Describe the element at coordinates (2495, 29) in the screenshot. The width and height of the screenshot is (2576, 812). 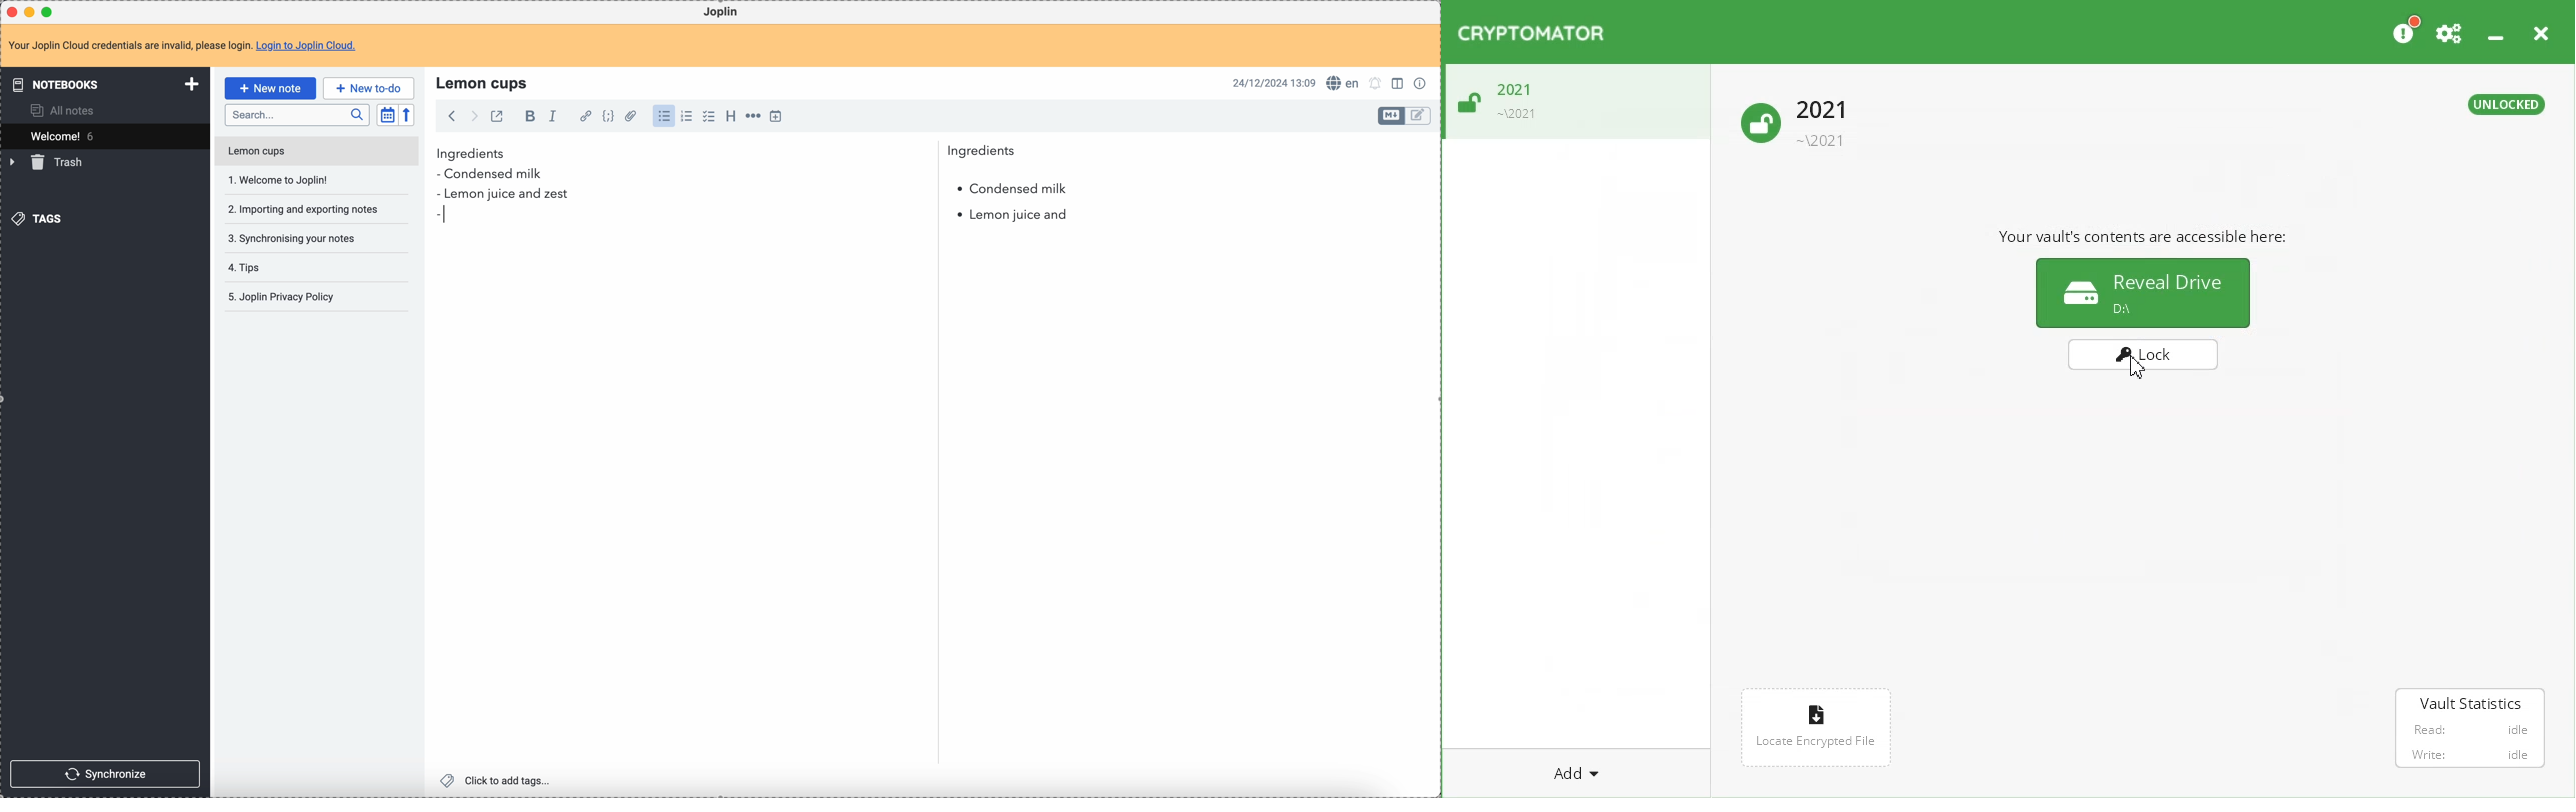
I see `Minimize` at that location.